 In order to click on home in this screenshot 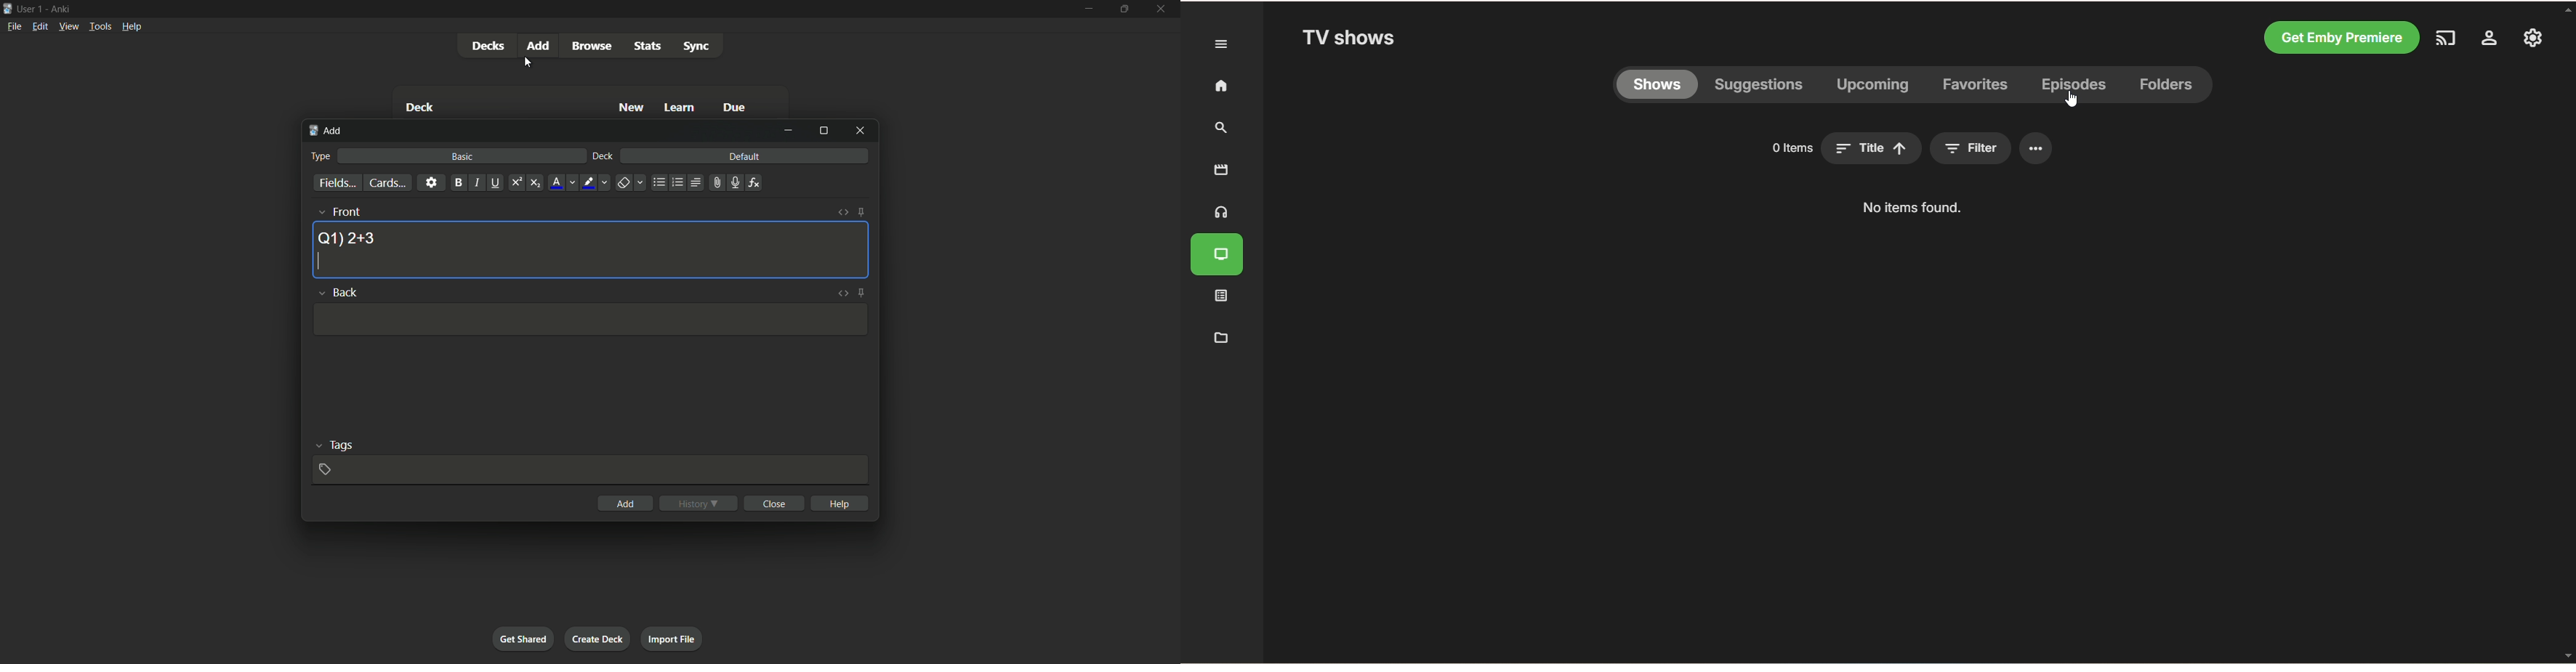, I will do `click(1216, 86)`.